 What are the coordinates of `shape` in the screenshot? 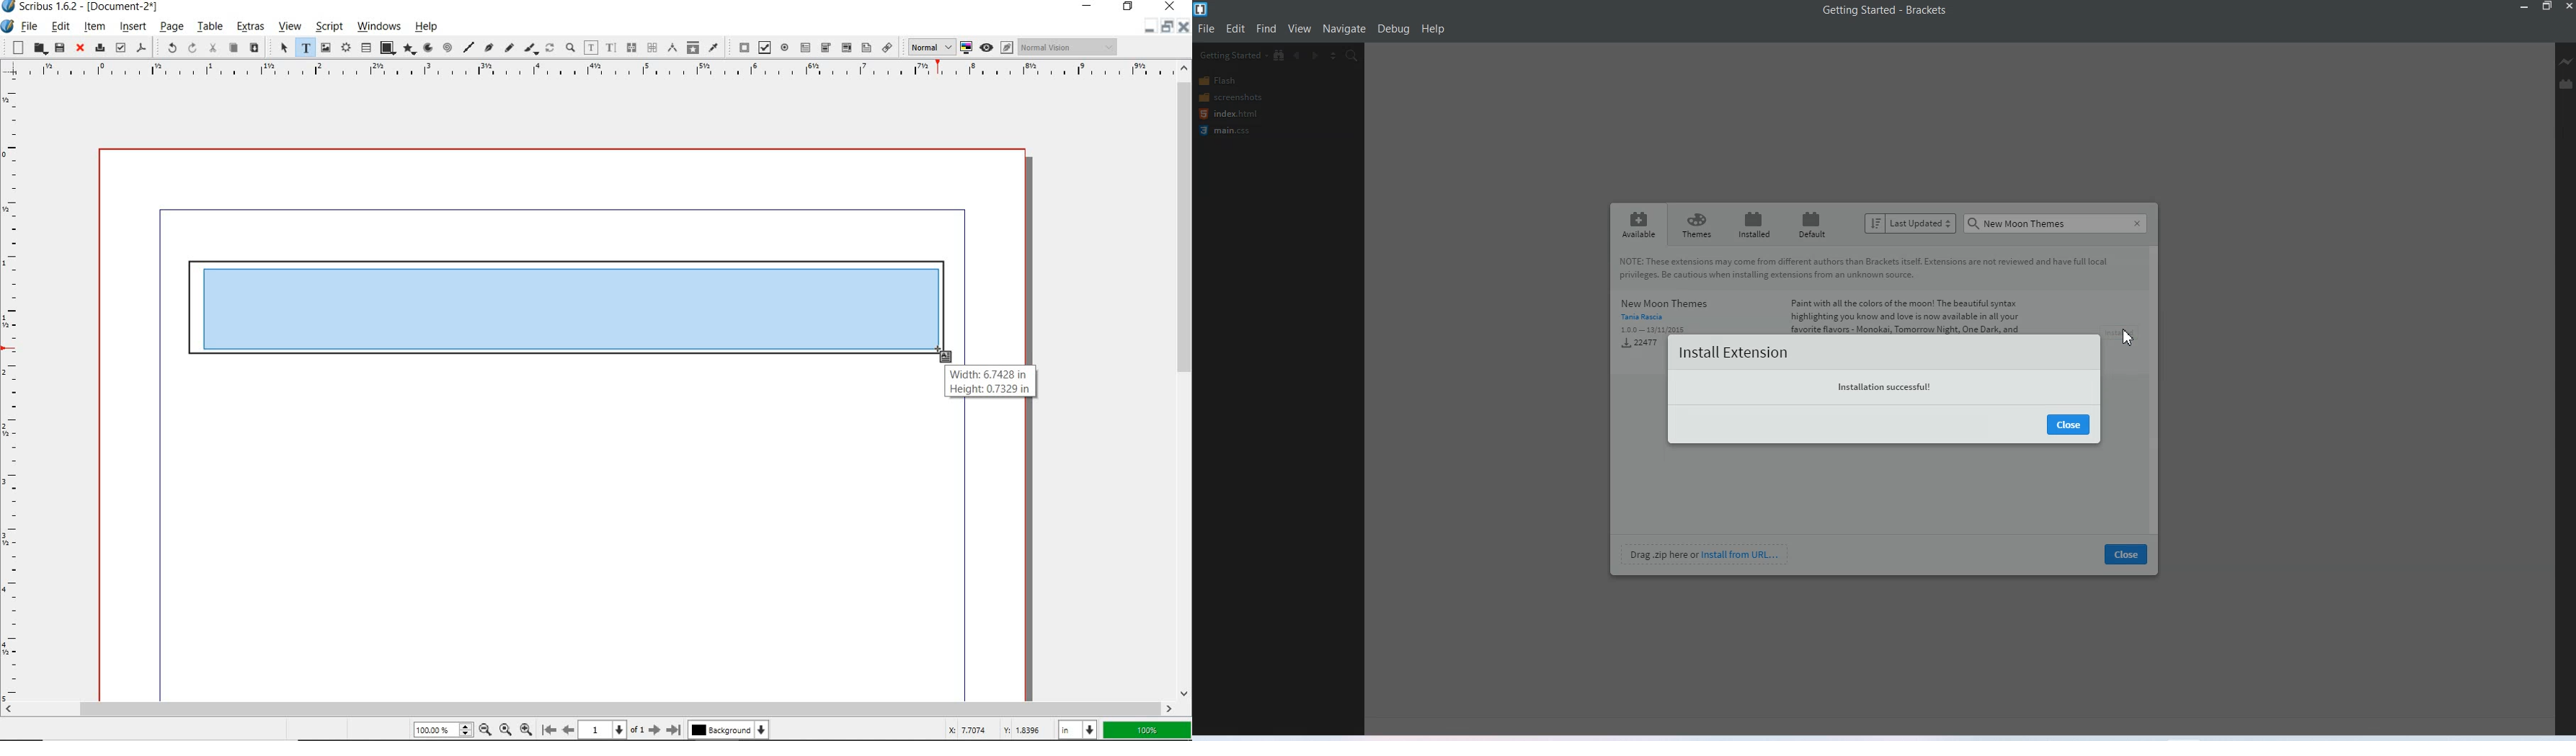 It's located at (388, 48).